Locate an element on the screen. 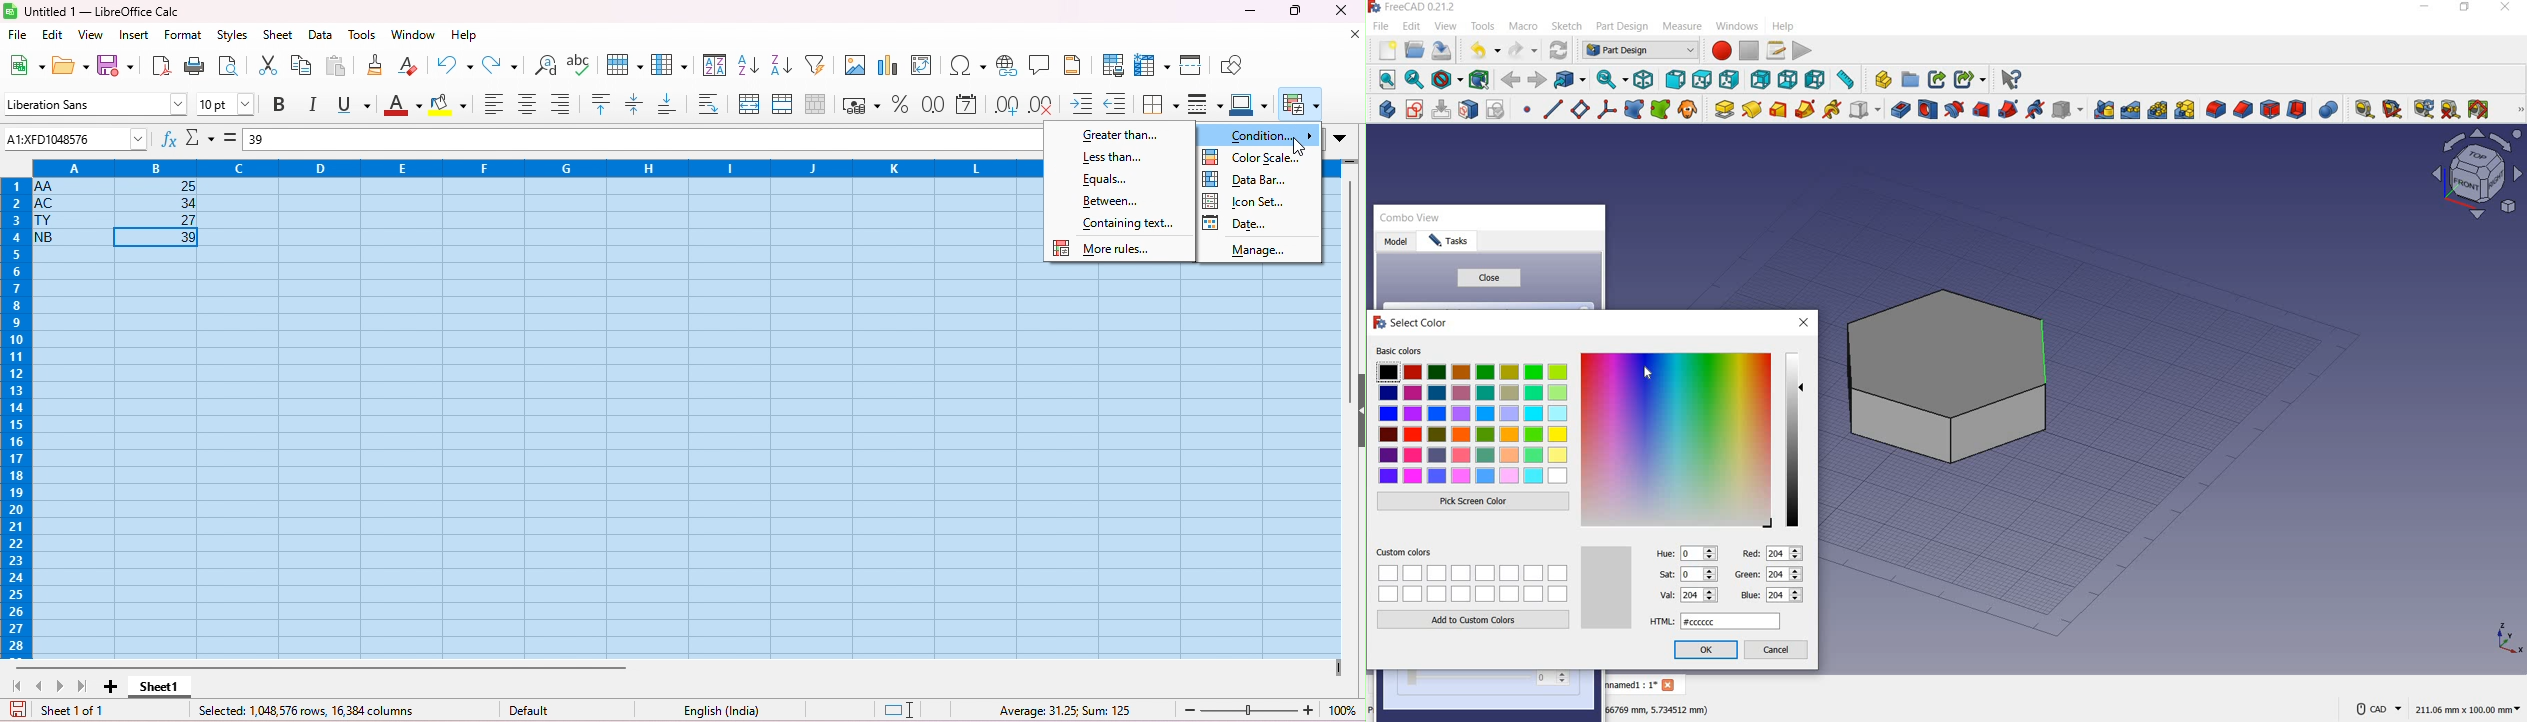  go to linked object is located at coordinates (1571, 80).